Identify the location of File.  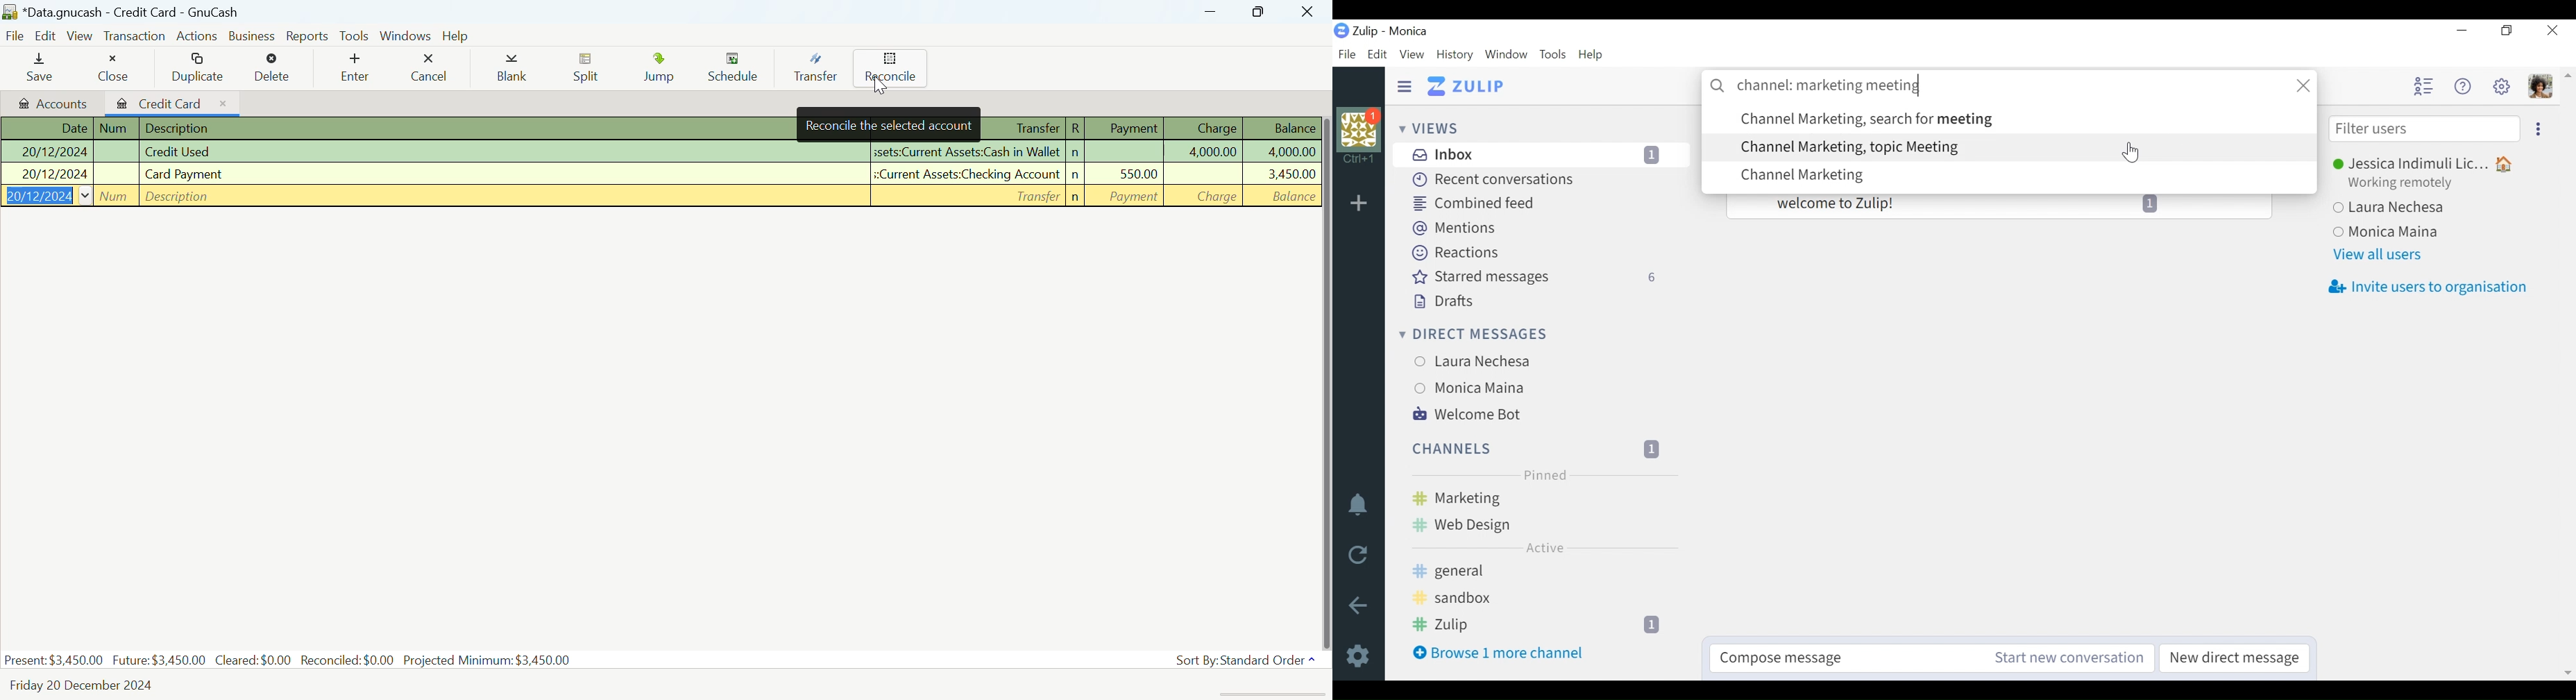
(14, 35).